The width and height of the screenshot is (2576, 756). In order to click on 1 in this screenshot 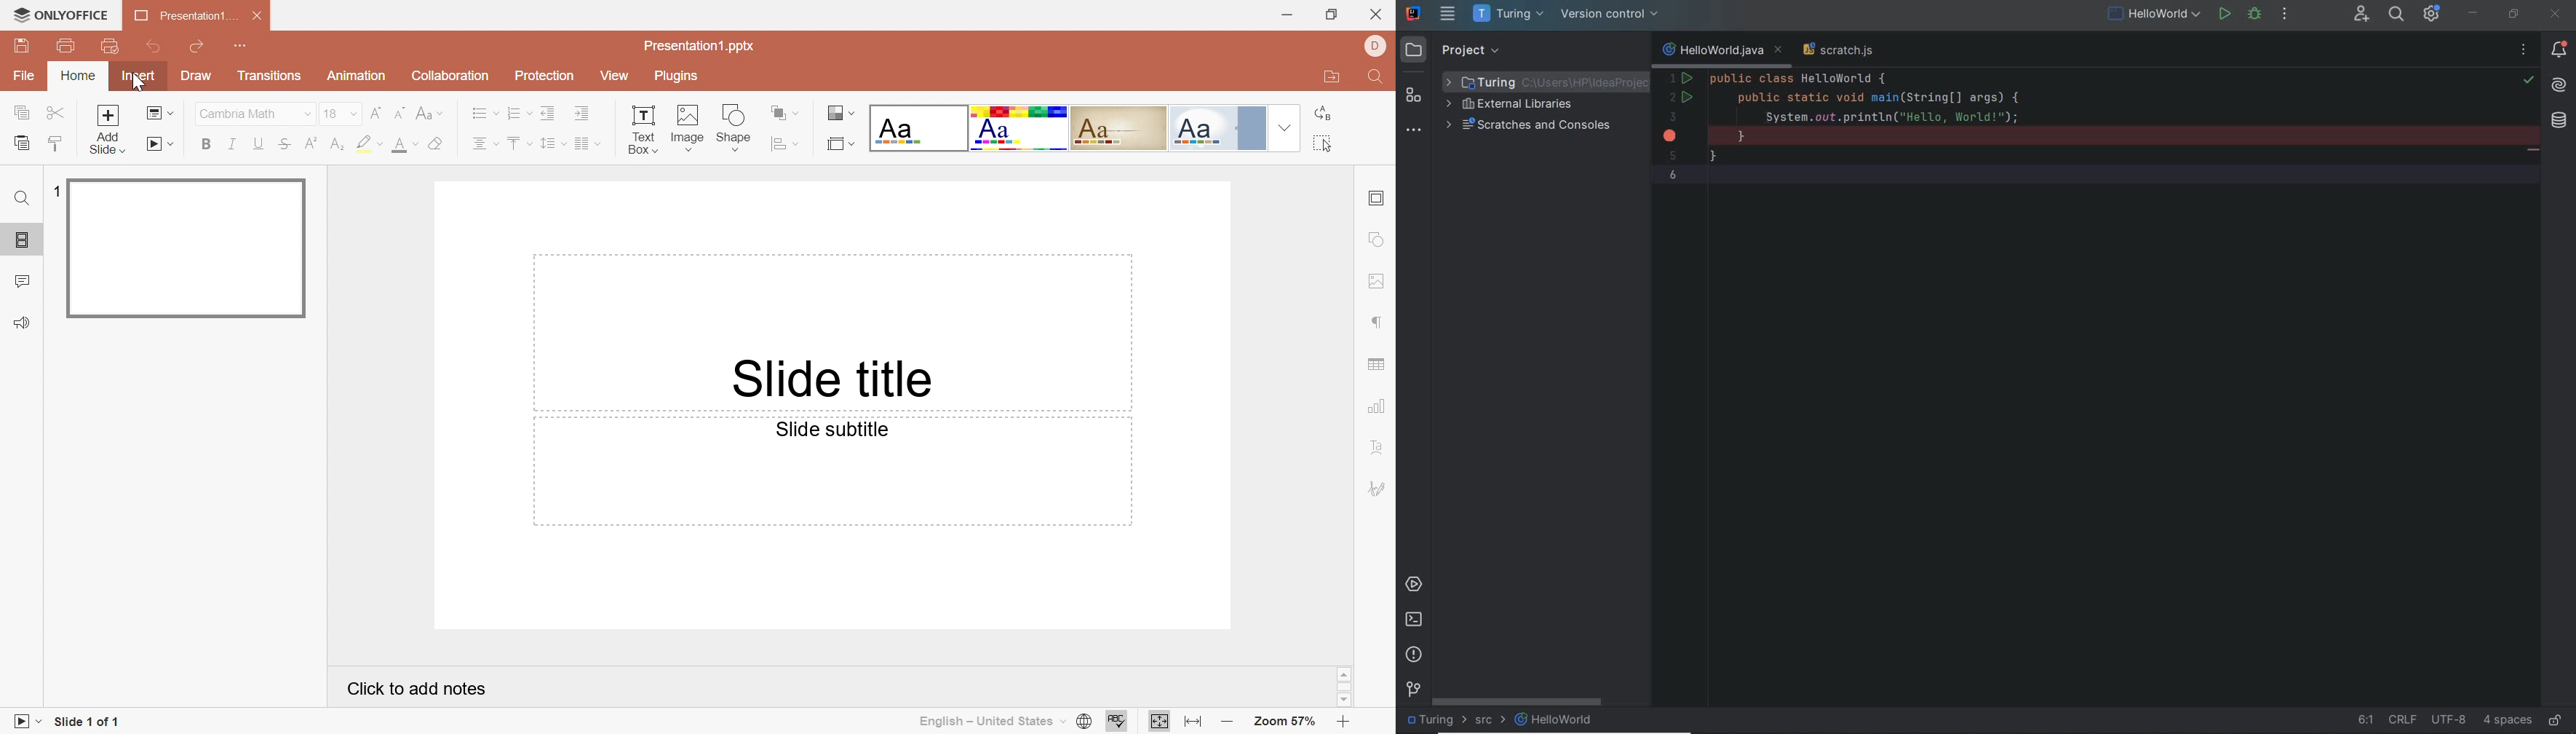, I will do `click(57, 190)`.